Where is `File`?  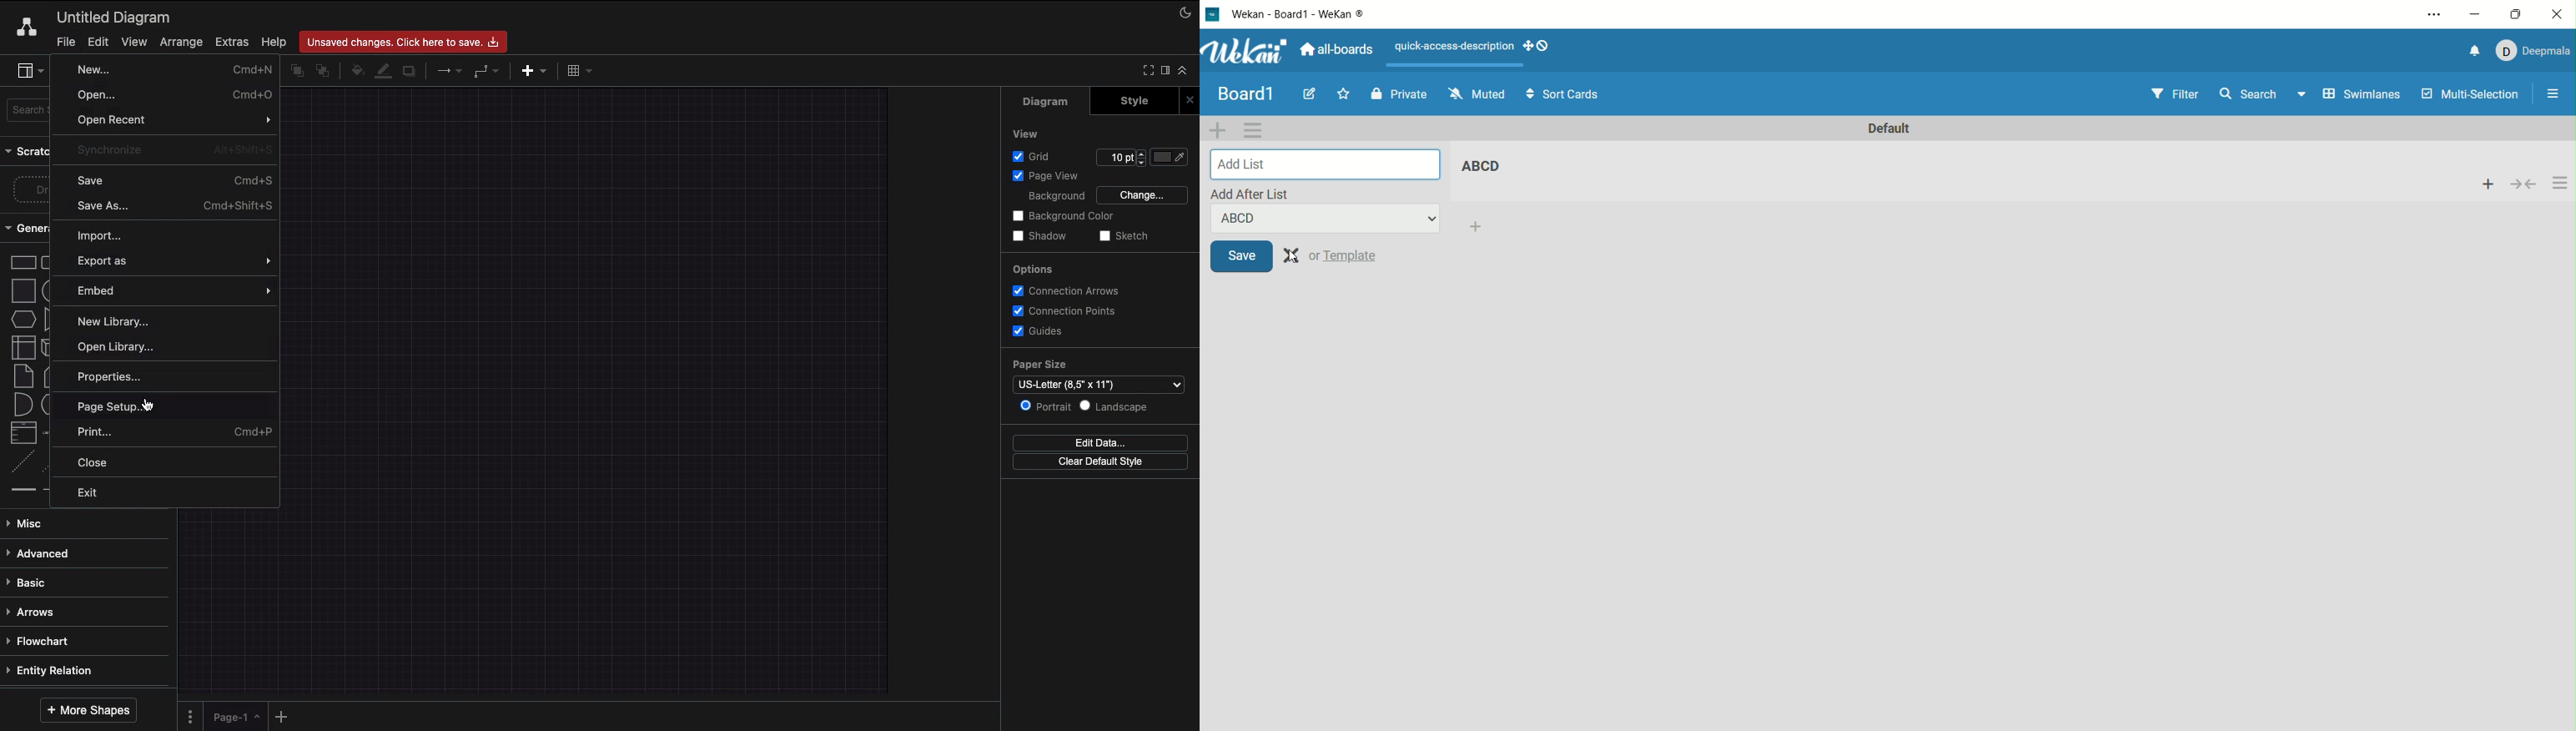 File is located at coordinates (64, 42).